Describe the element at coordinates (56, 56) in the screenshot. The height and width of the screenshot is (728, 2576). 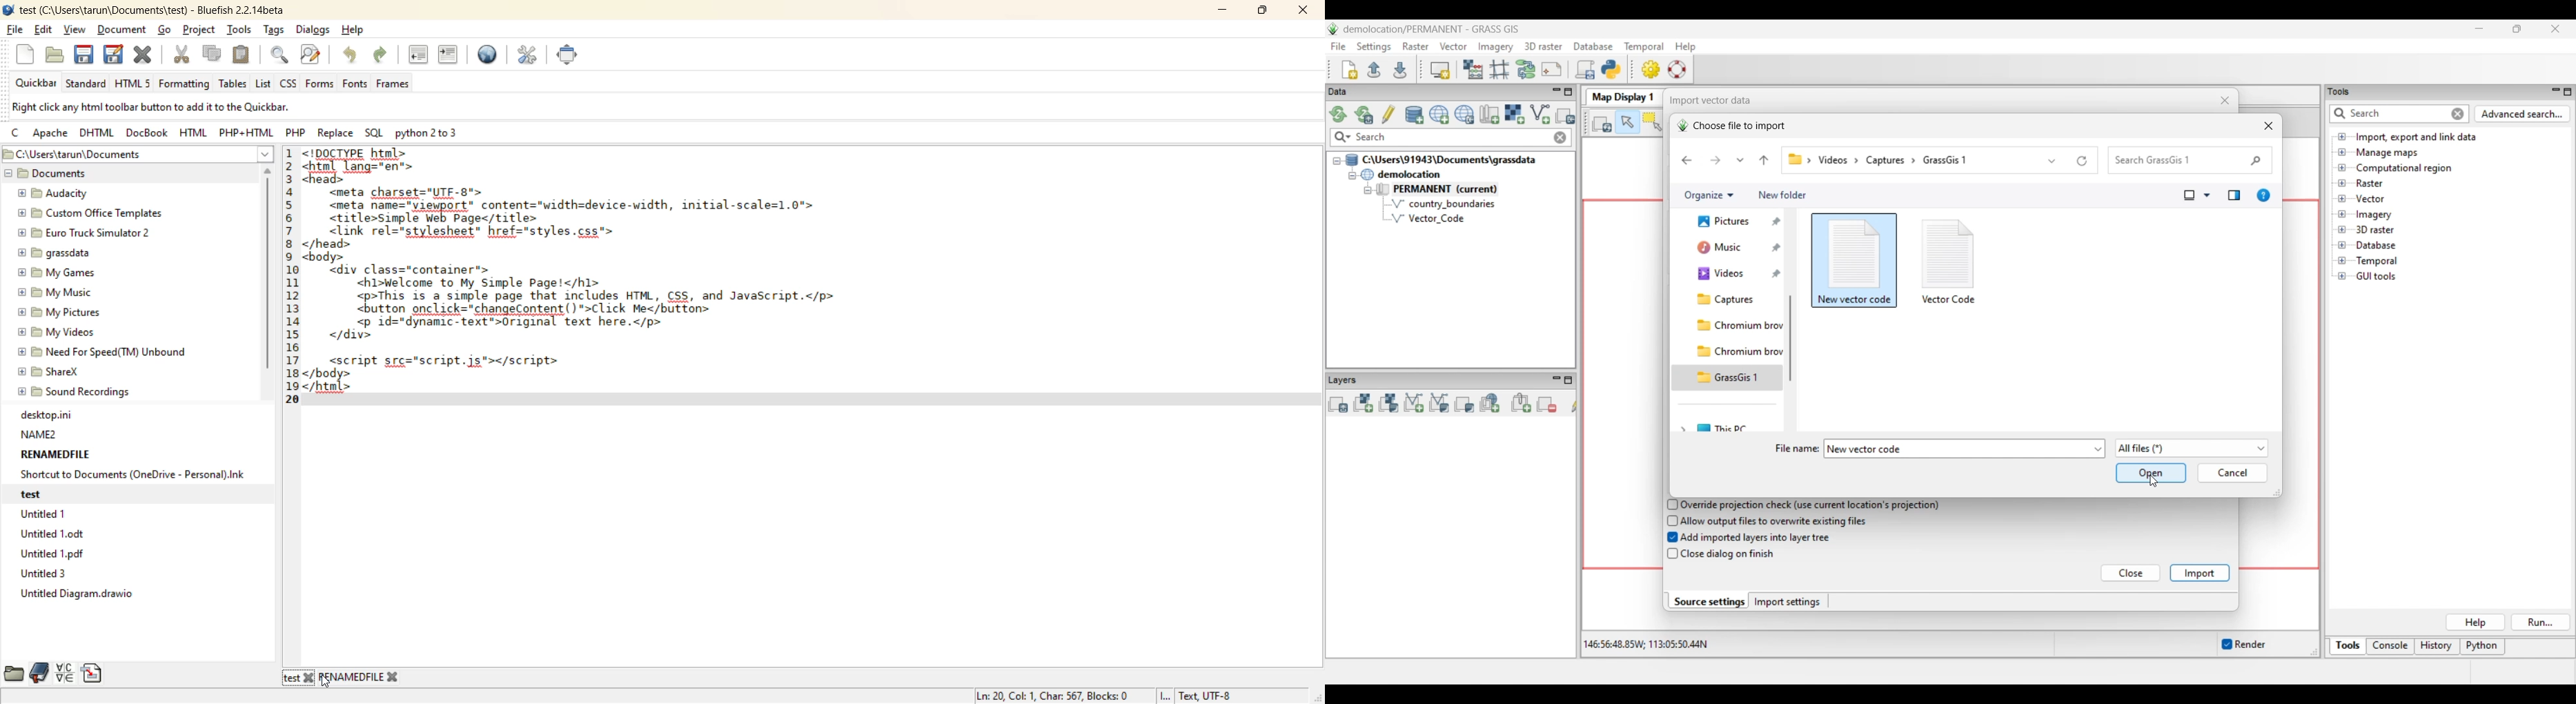
I see `open` at that location.